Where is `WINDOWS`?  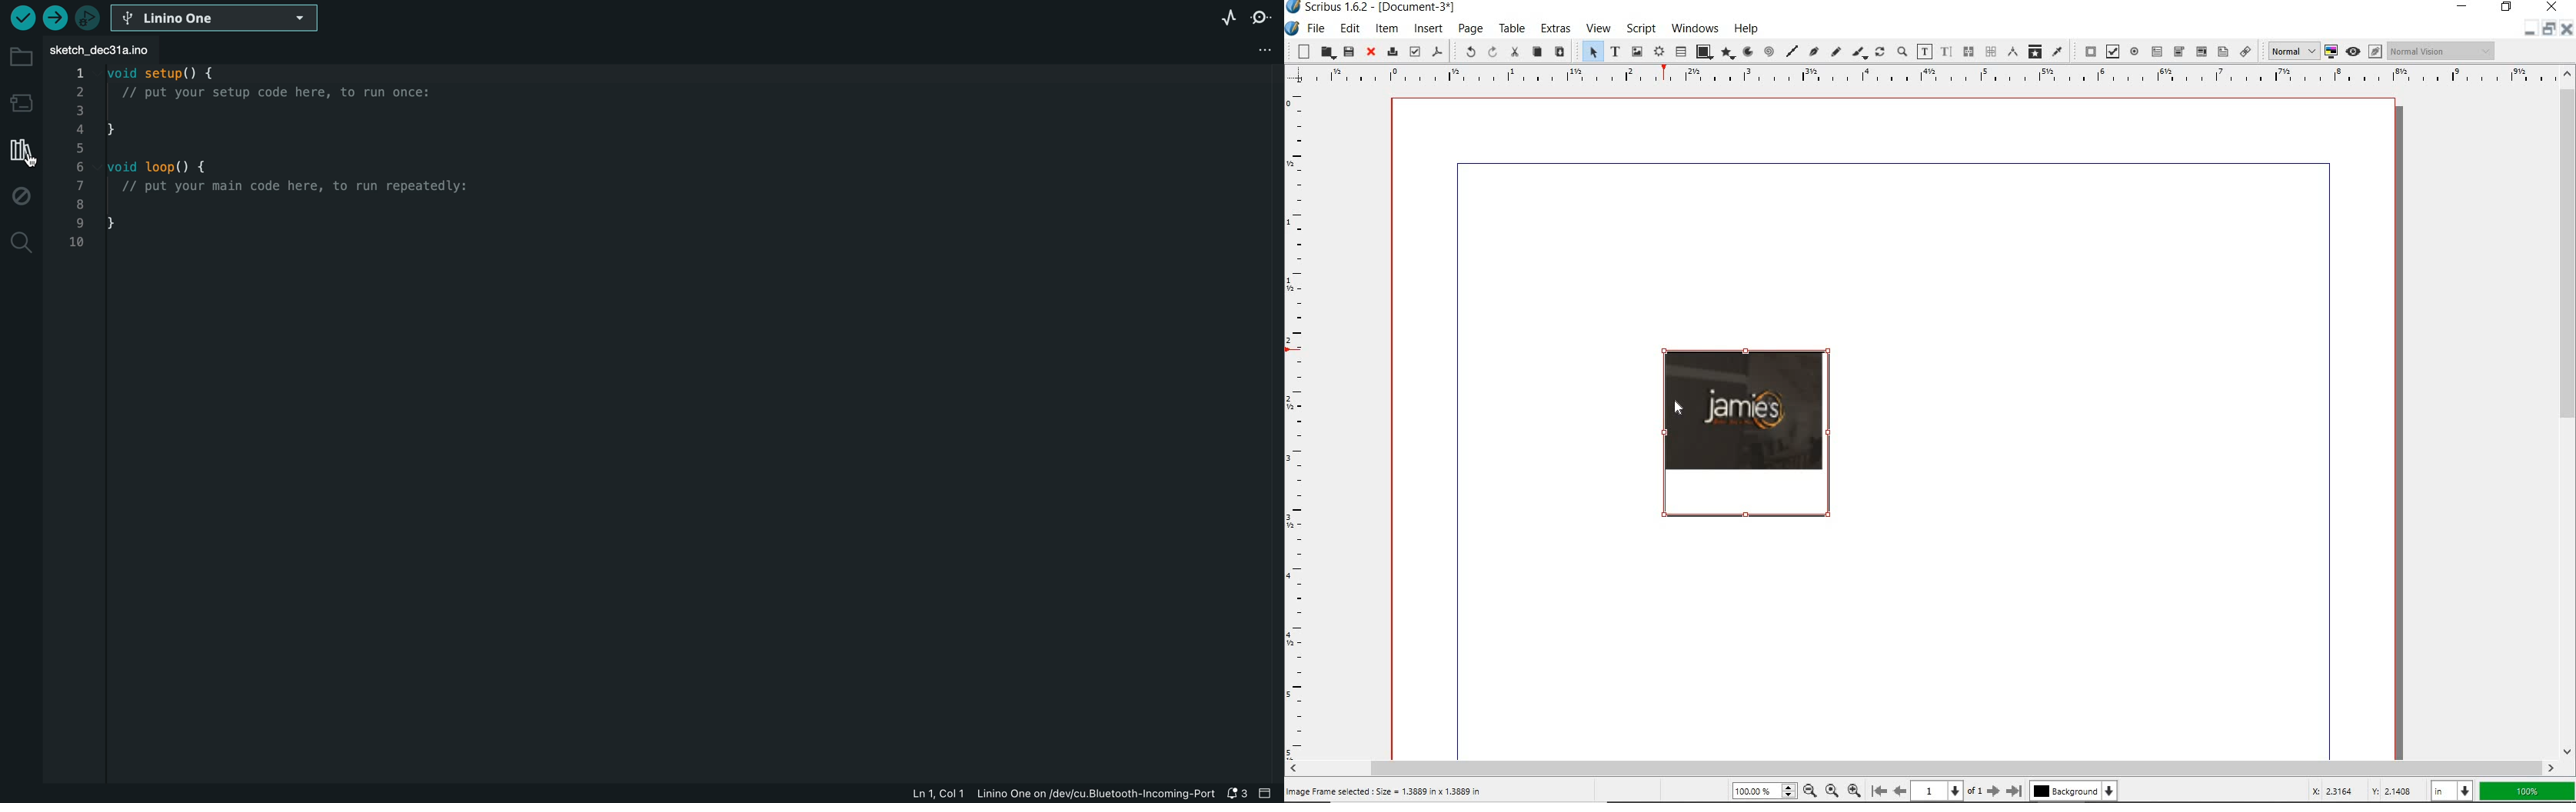 WINDOWS is located at coordinates (1695, 28).